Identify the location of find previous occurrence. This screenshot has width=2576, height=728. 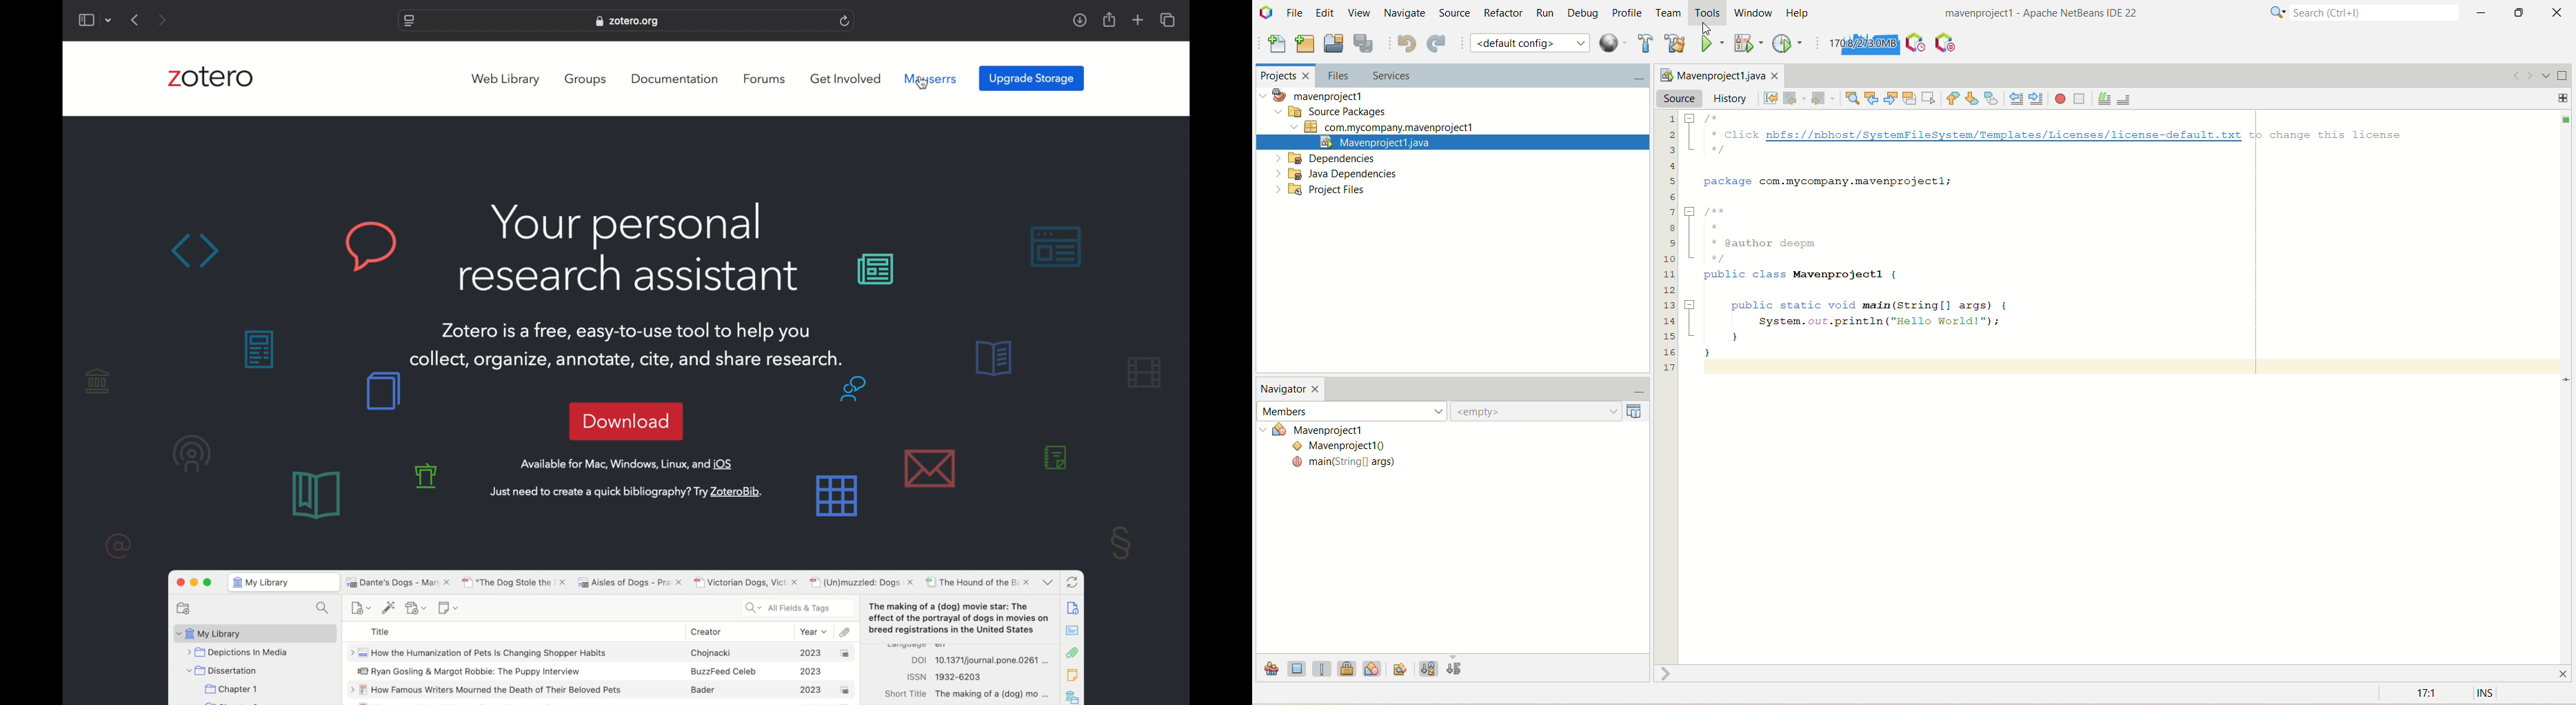
(1873, 98).